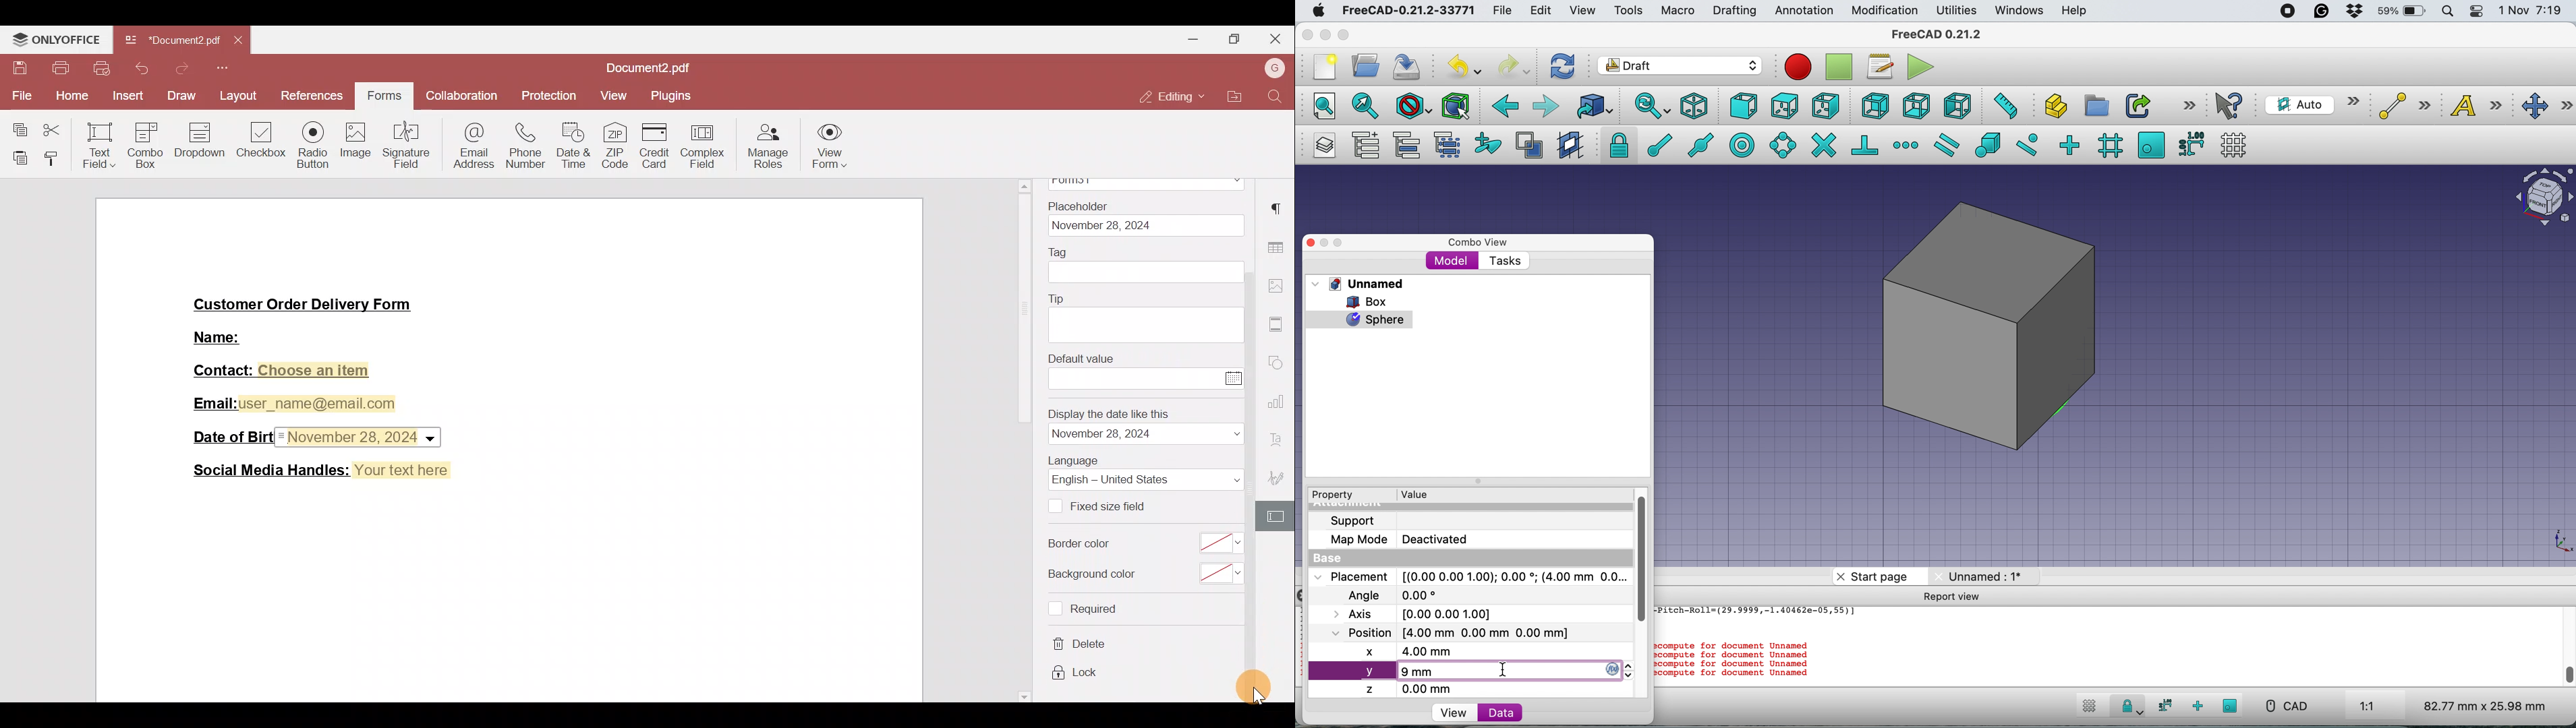  What do you see at coordinates (1681, 67) in the screenshot?
I see `workbench` at bounding box center [1681, 67].